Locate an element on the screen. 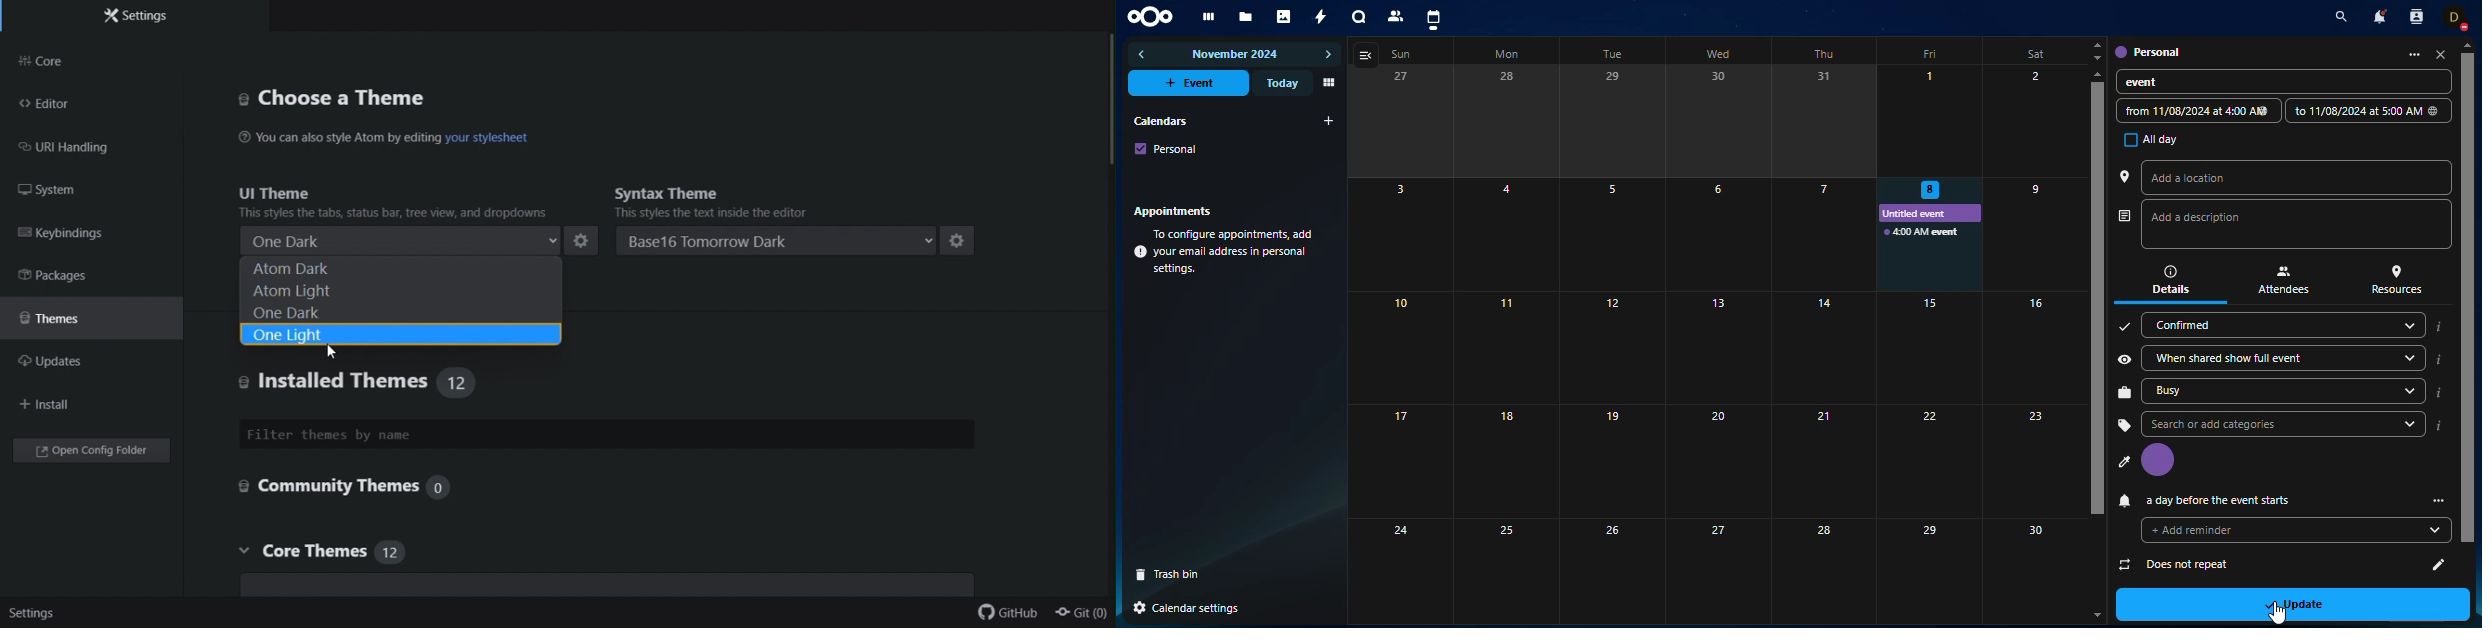 This screenshot has height=644, width=2492. search is located at coordinates (2337, 18).